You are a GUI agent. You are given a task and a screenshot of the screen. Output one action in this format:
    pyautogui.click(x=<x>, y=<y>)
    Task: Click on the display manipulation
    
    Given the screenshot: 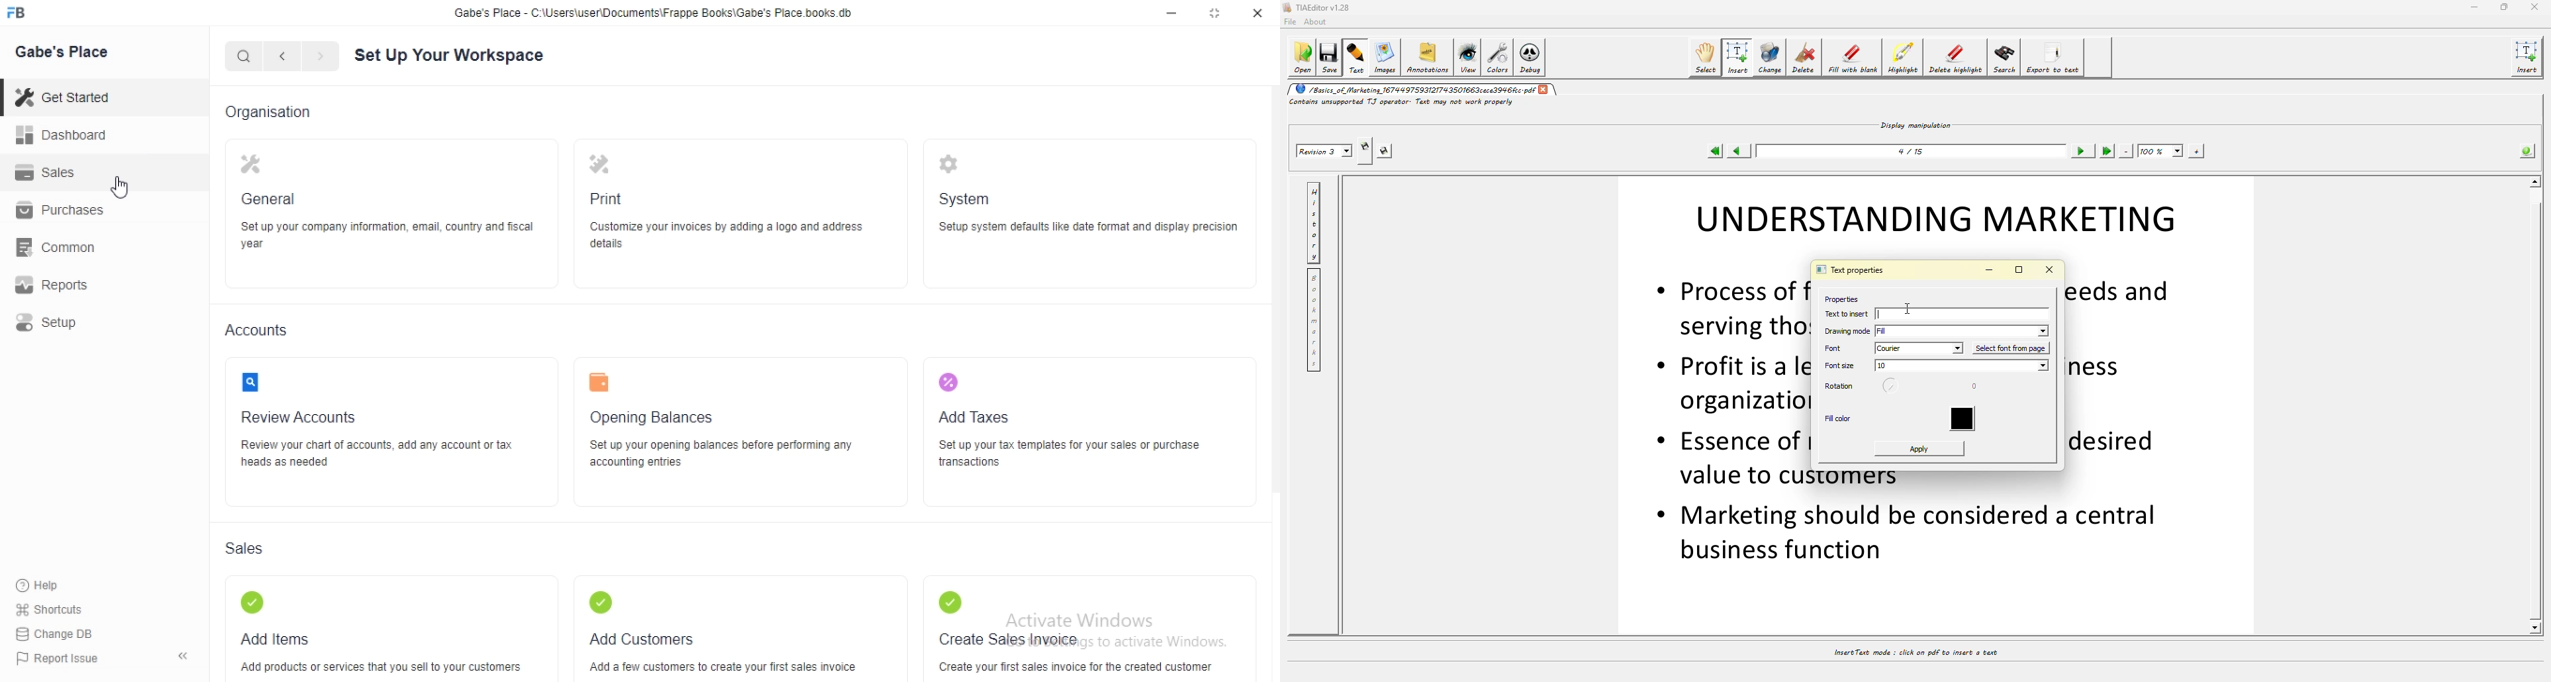 What is the action you would take?
    pyautogui.click(x=1918, y=124)
    